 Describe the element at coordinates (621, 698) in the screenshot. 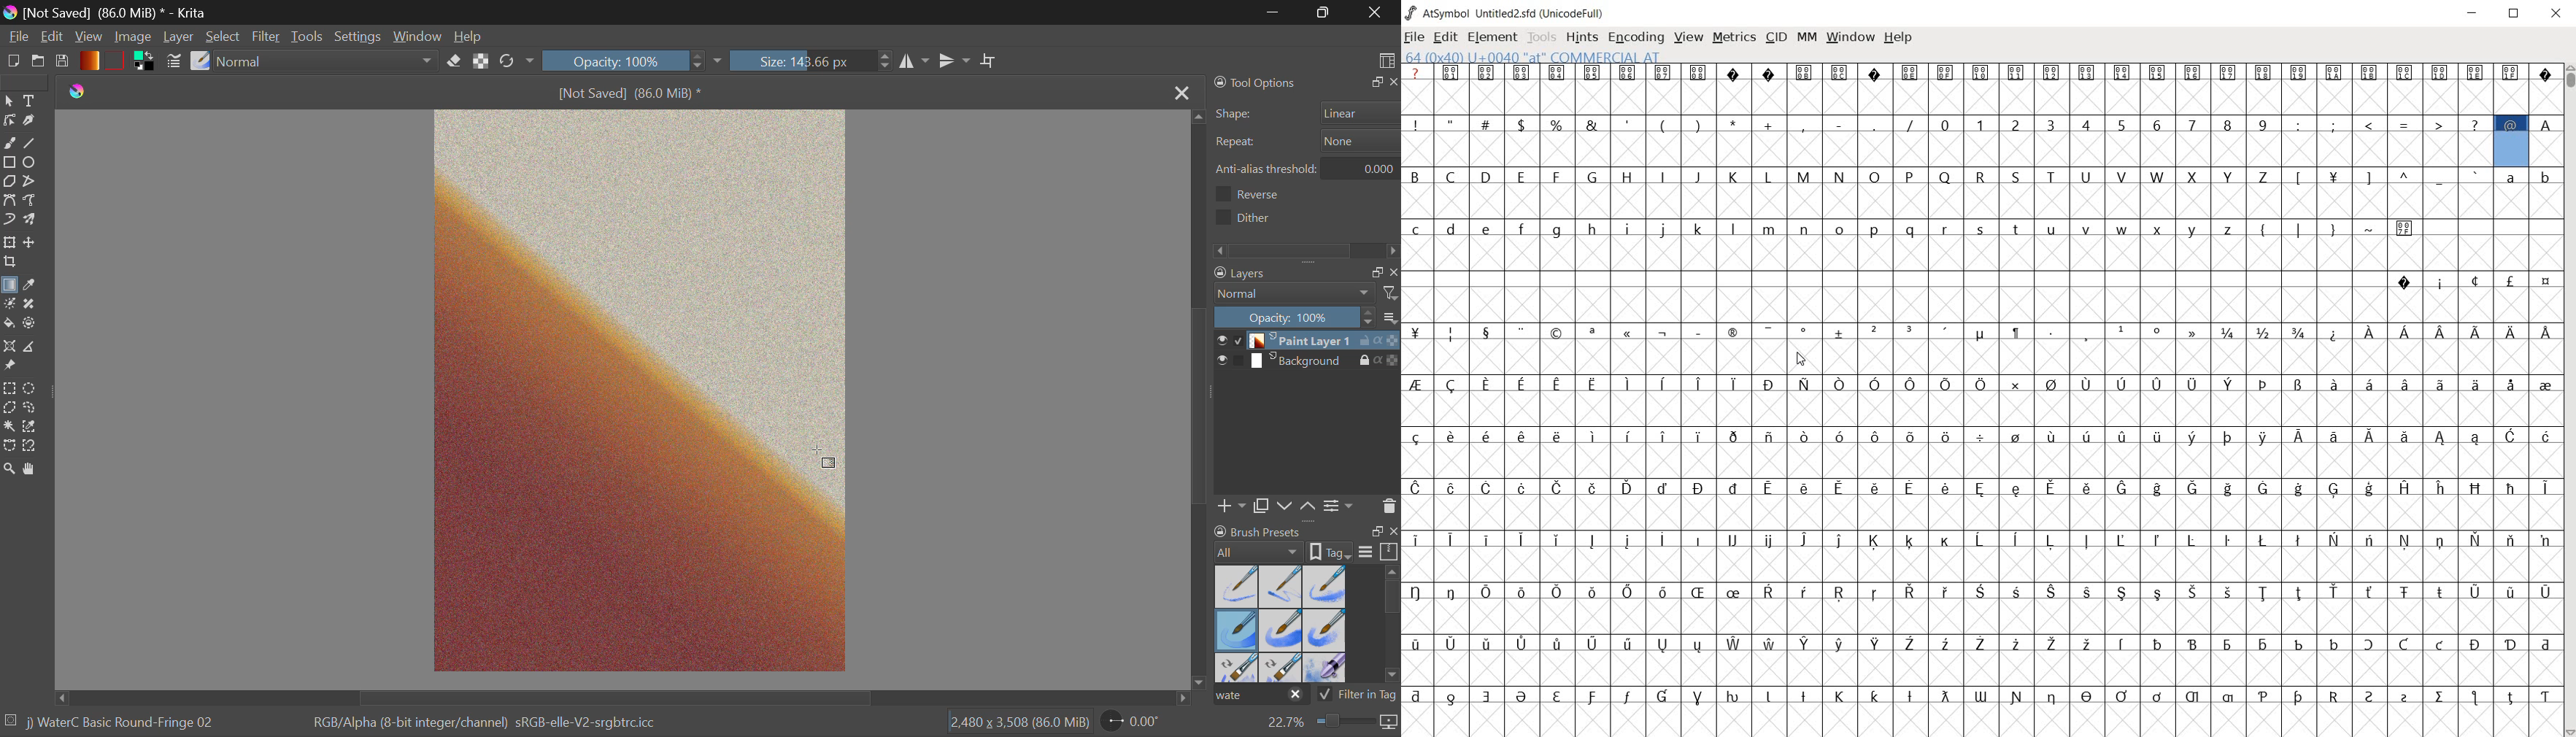

I see `Scroll Bar` at that location.